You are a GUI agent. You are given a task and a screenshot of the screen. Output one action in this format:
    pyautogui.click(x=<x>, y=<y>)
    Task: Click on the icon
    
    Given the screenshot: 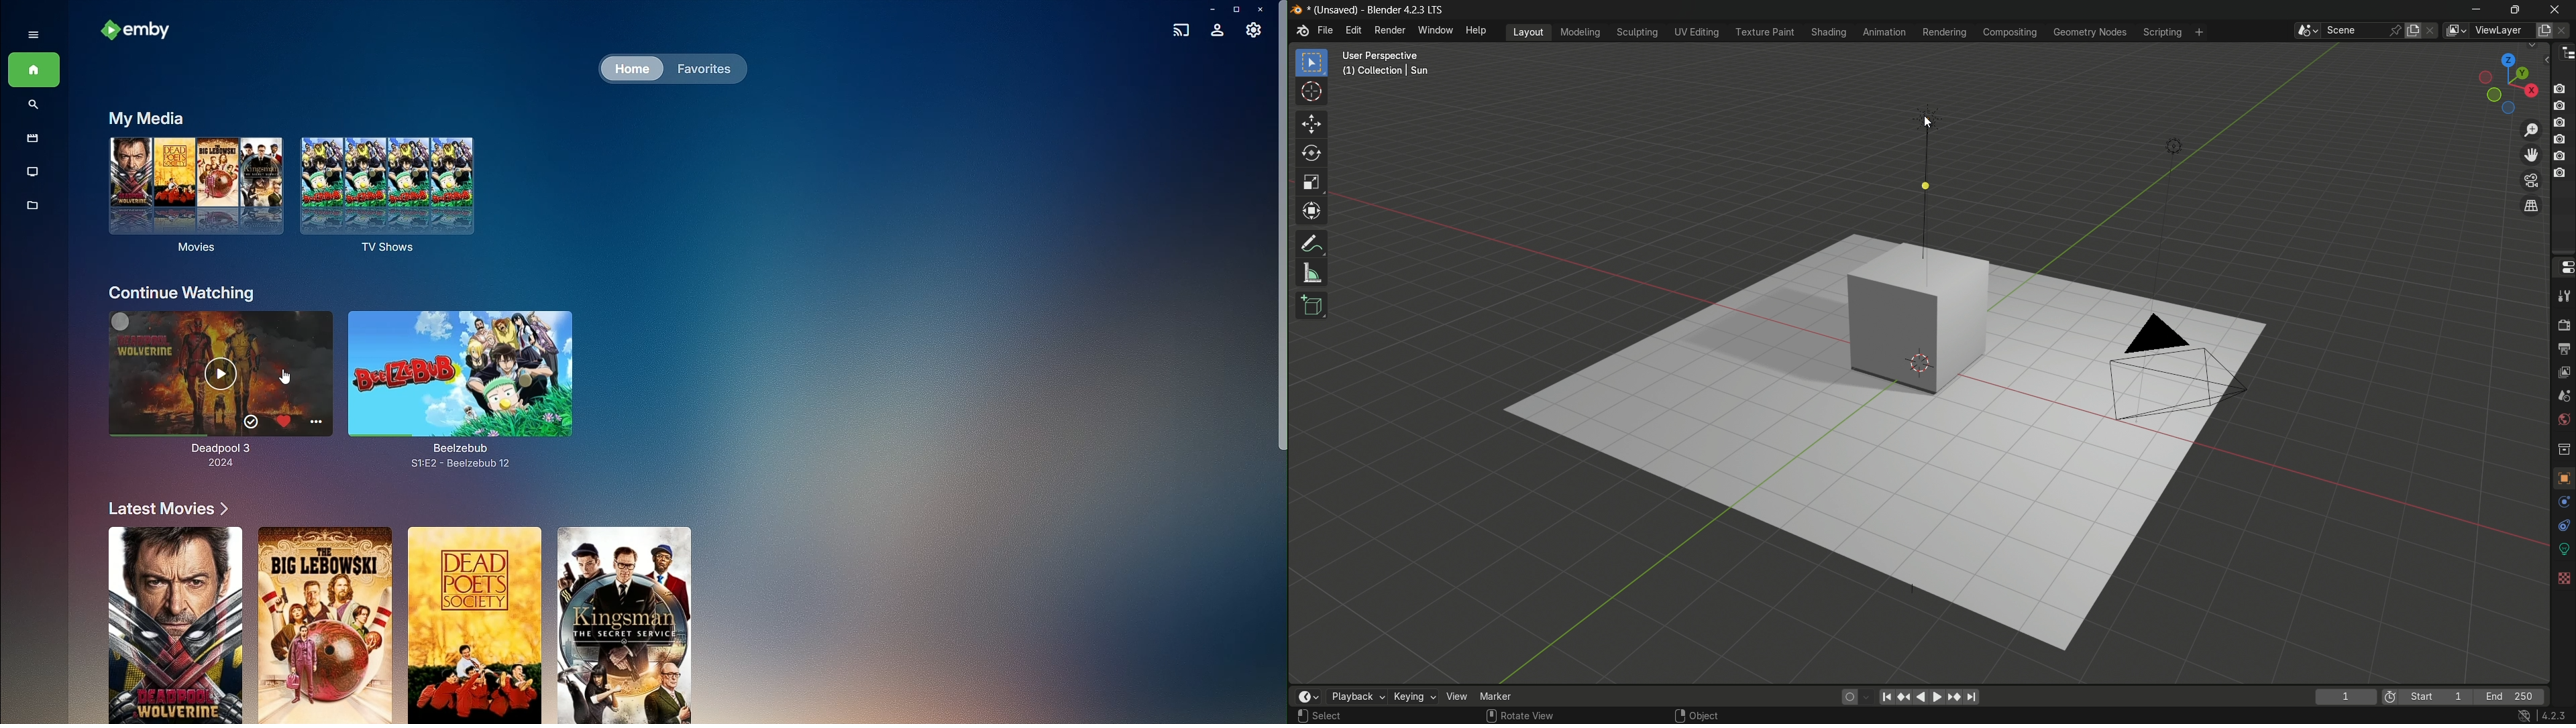 What is the action you would take?
    pyautogui.click(x=2389, y=695)
    